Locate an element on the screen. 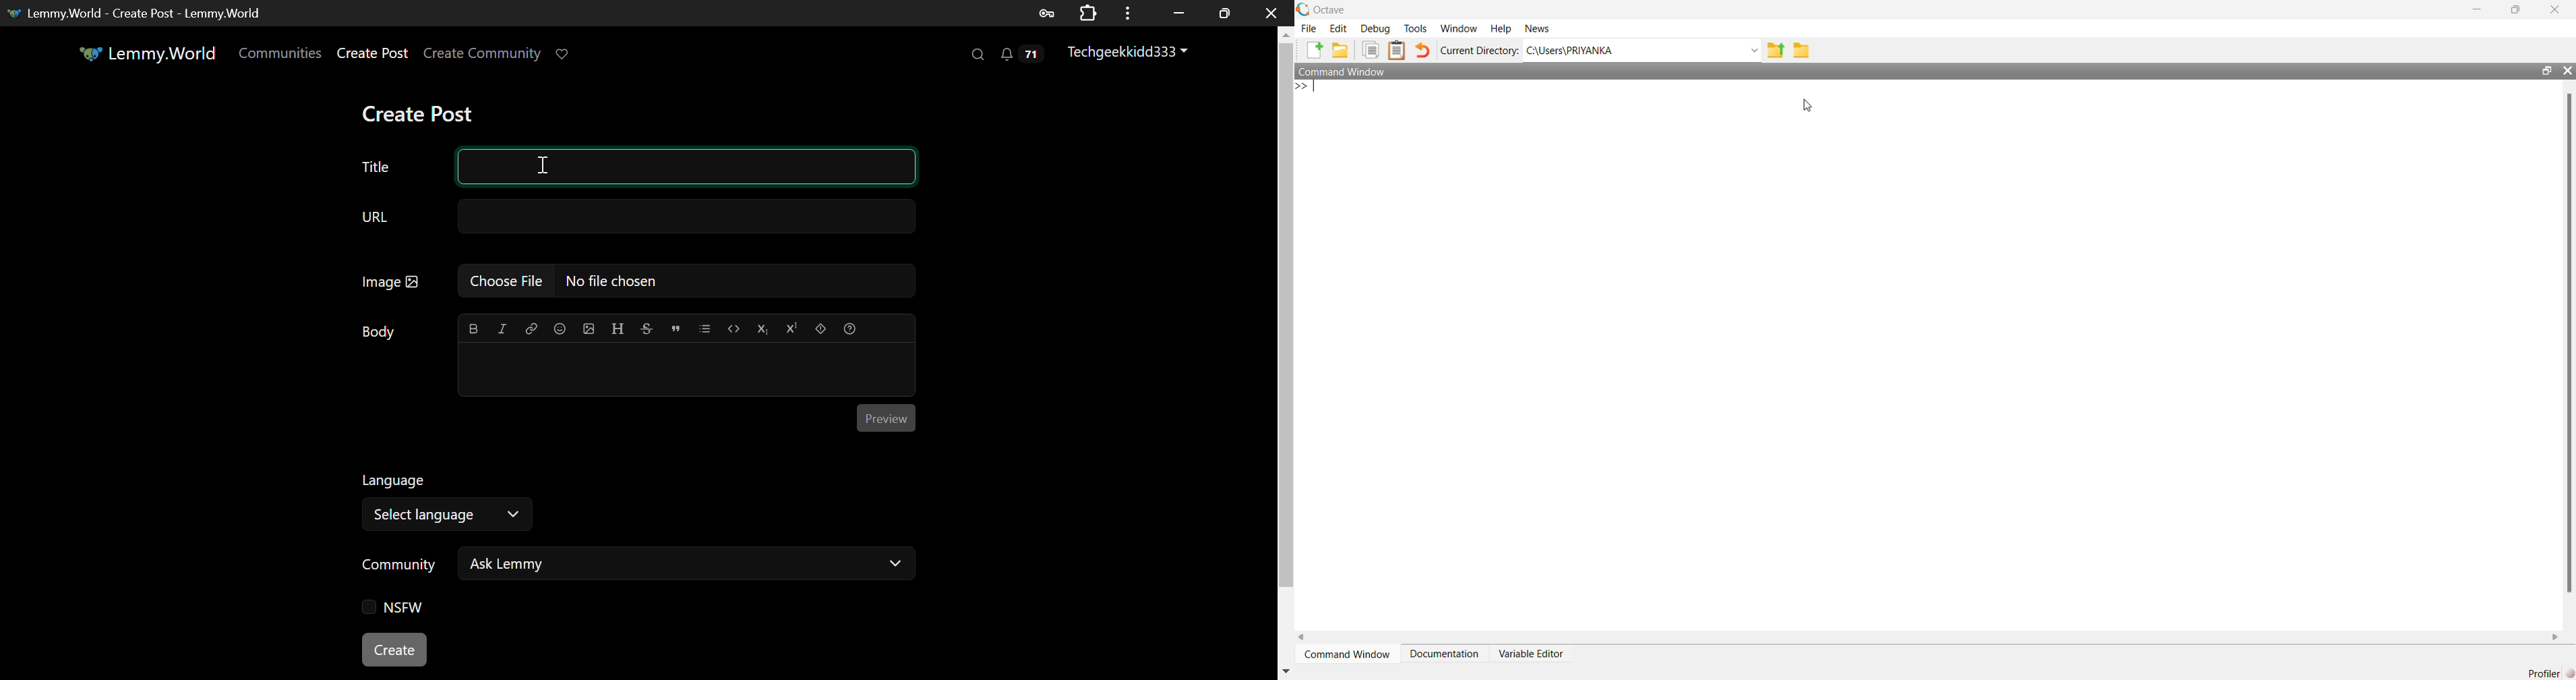 This screenshot has height=700, width=2576. Quote is located at coordinates (674, 329).